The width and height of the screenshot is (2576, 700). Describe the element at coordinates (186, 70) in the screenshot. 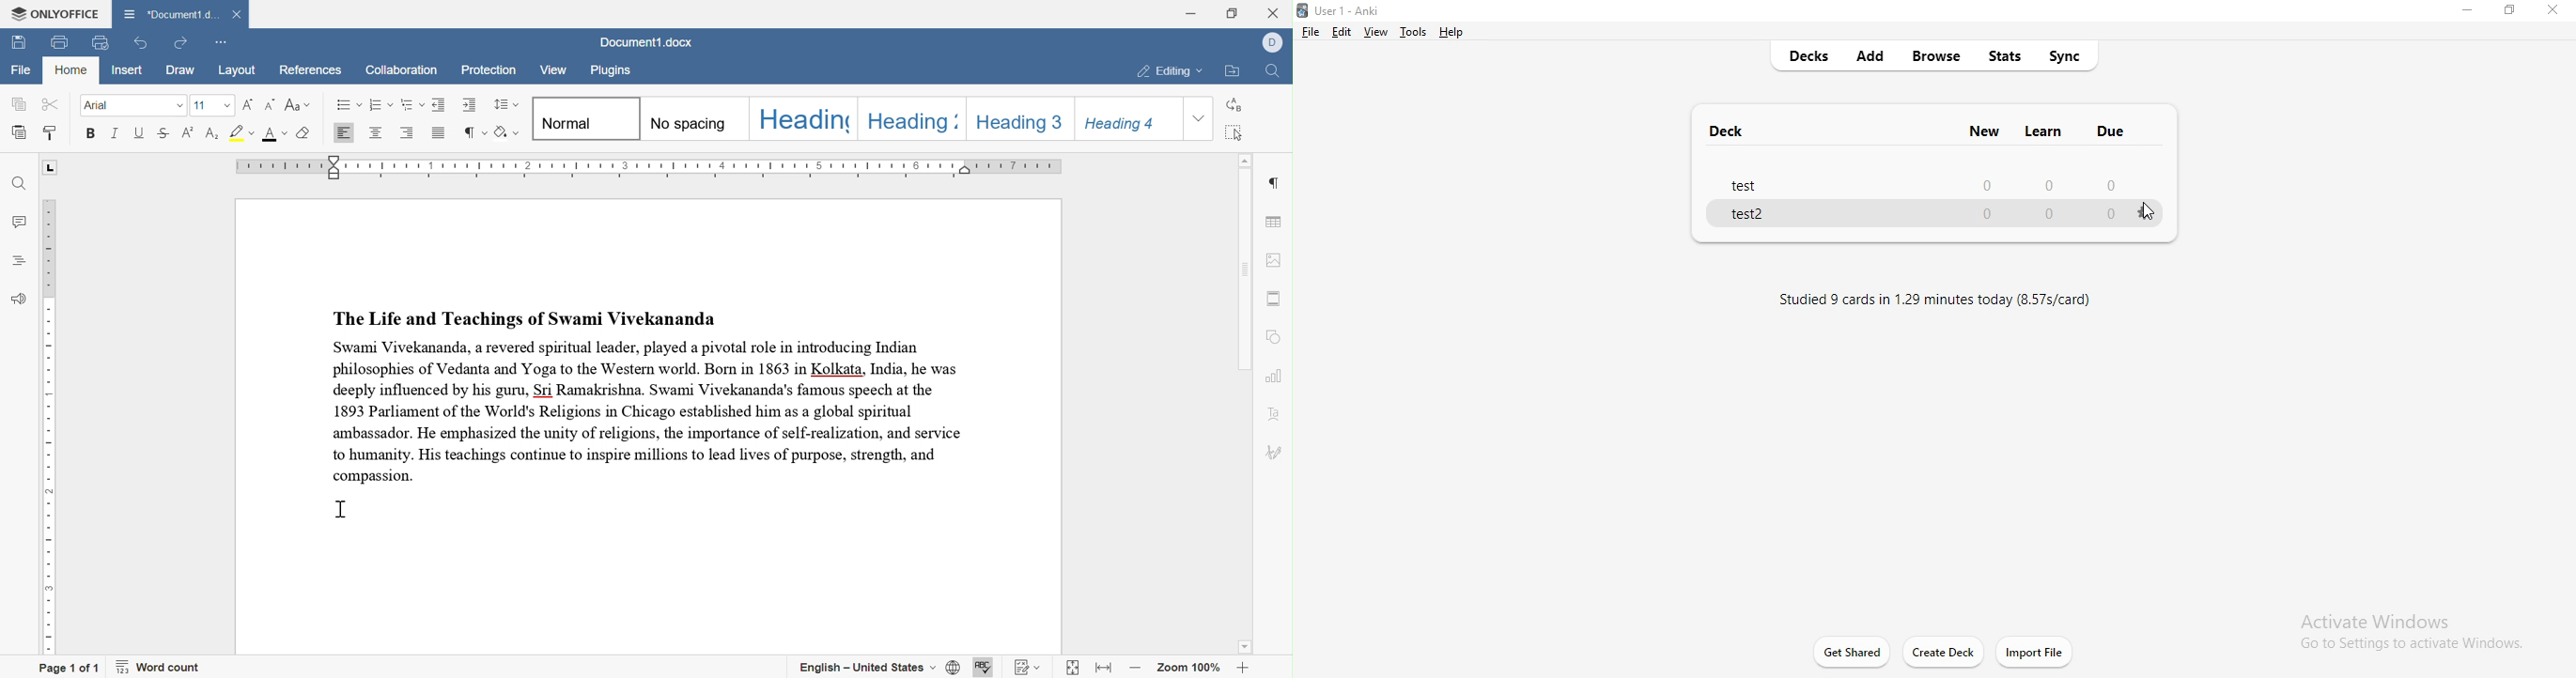

I see `draw` at that location.